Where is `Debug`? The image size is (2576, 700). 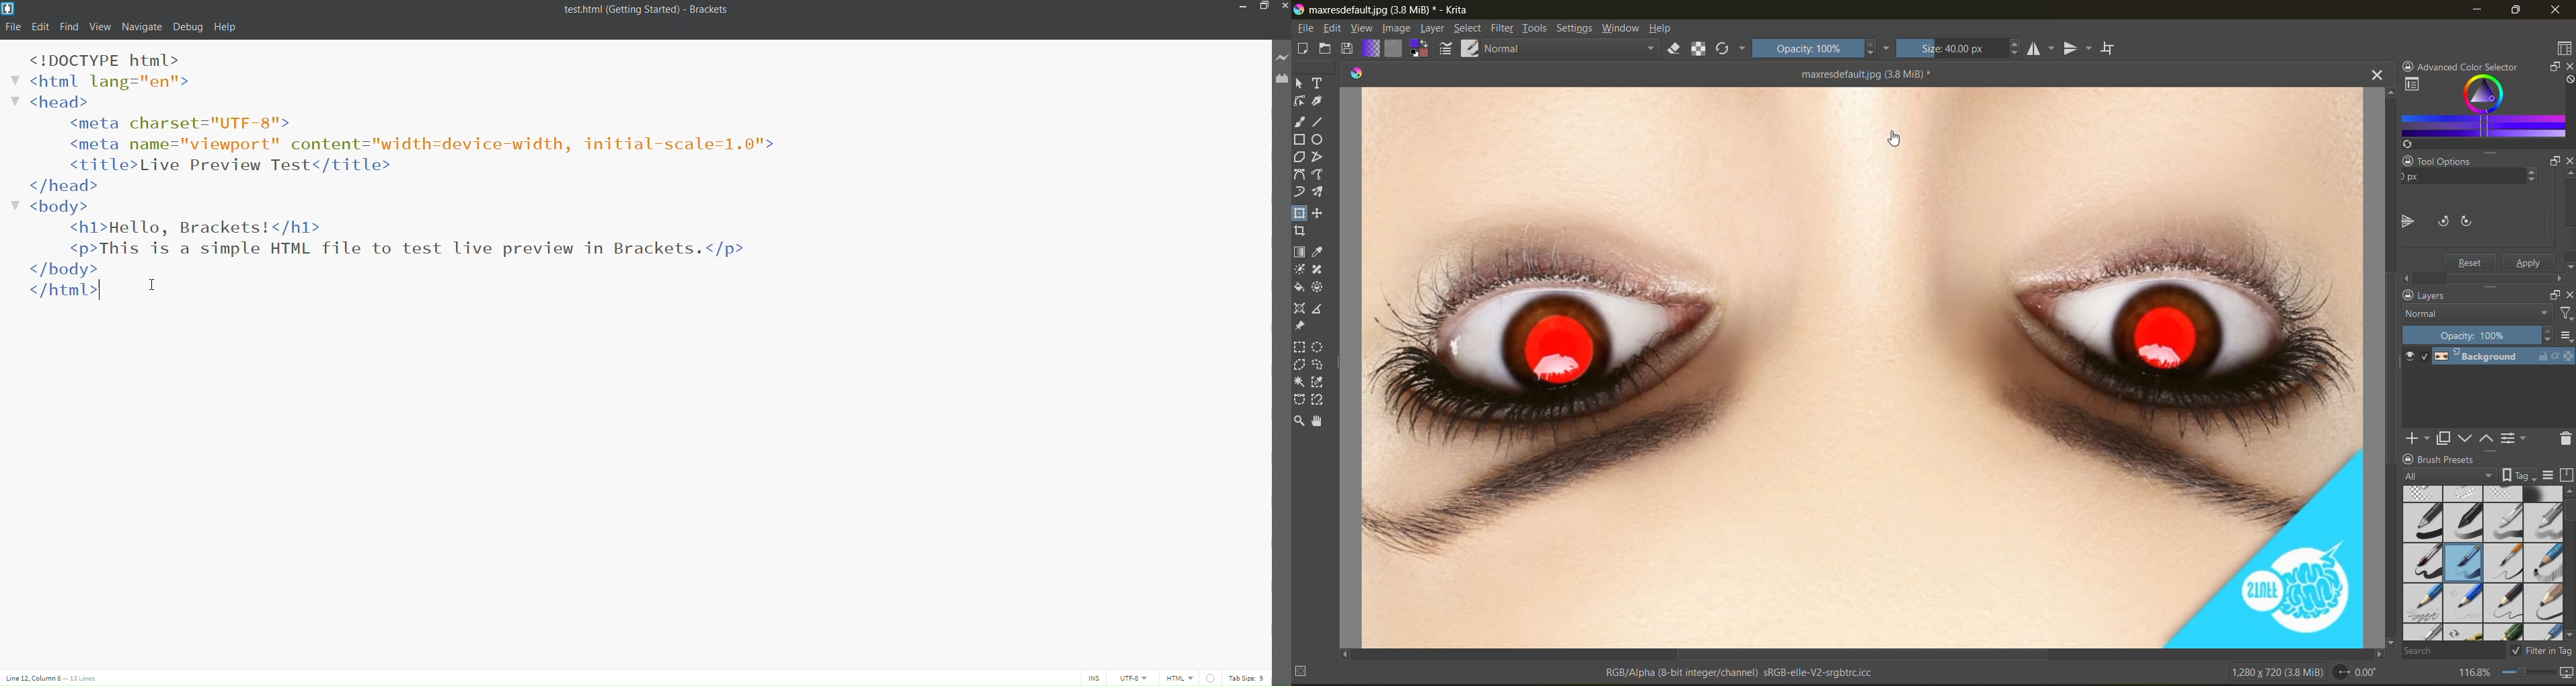
Debug is located at coordinates (186, 28).